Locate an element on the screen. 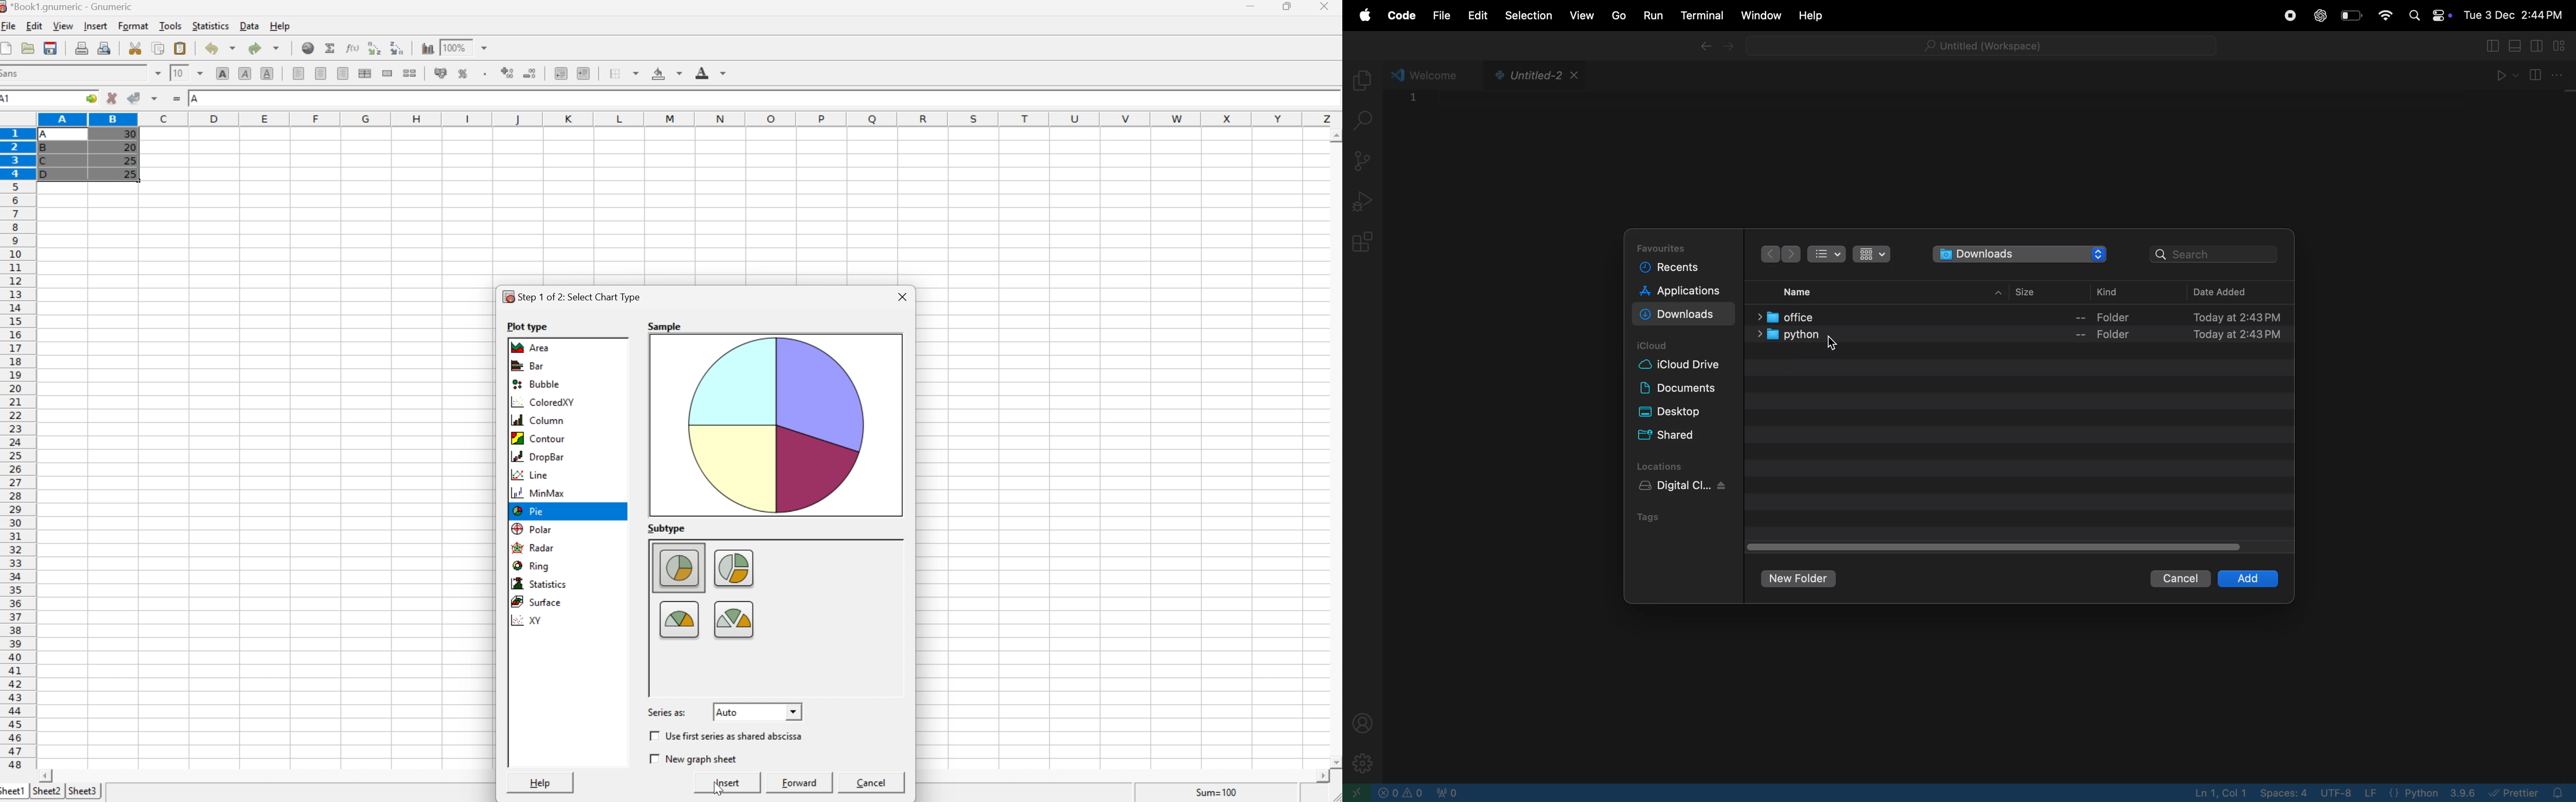 The height and width of the screenshot is (812, 2576). Save the current workbook is located at coordinates (50, 48).